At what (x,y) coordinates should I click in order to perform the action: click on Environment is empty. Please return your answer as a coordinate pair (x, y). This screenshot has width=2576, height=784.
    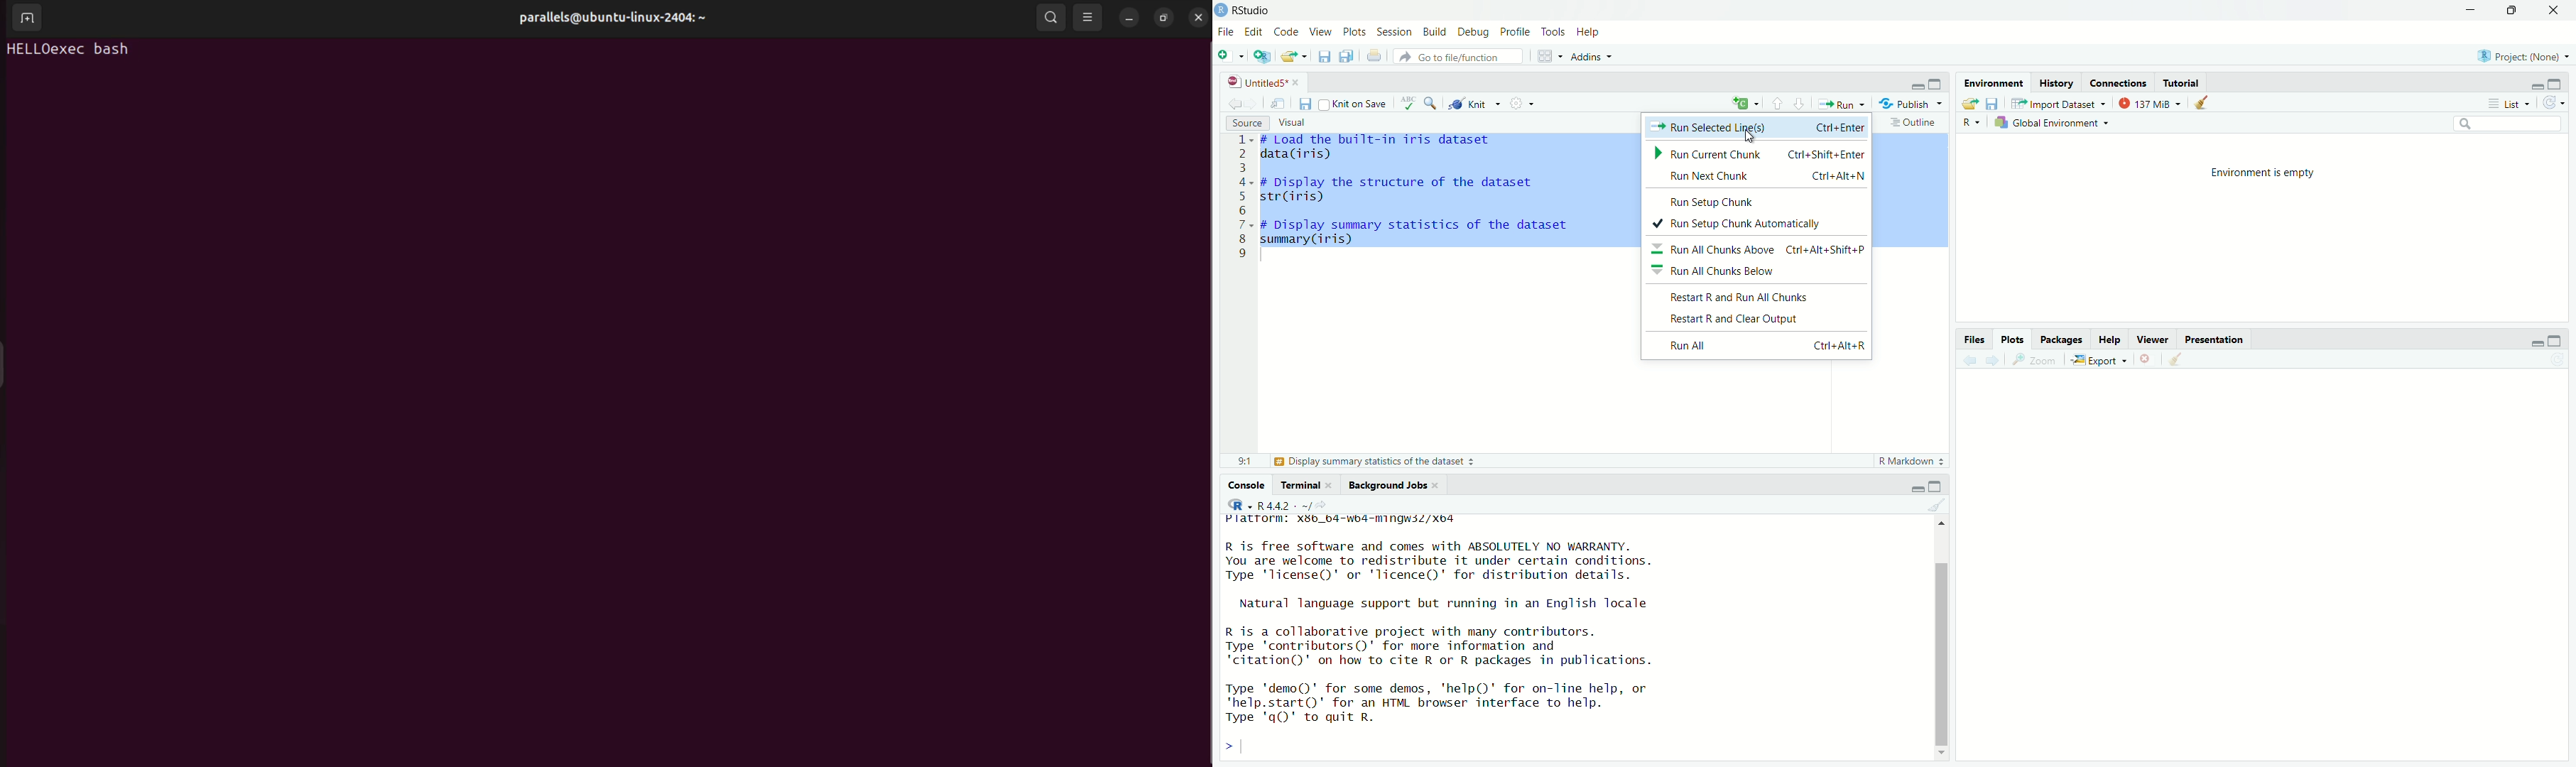
    Looking at the image, I should click on (2263, 174).